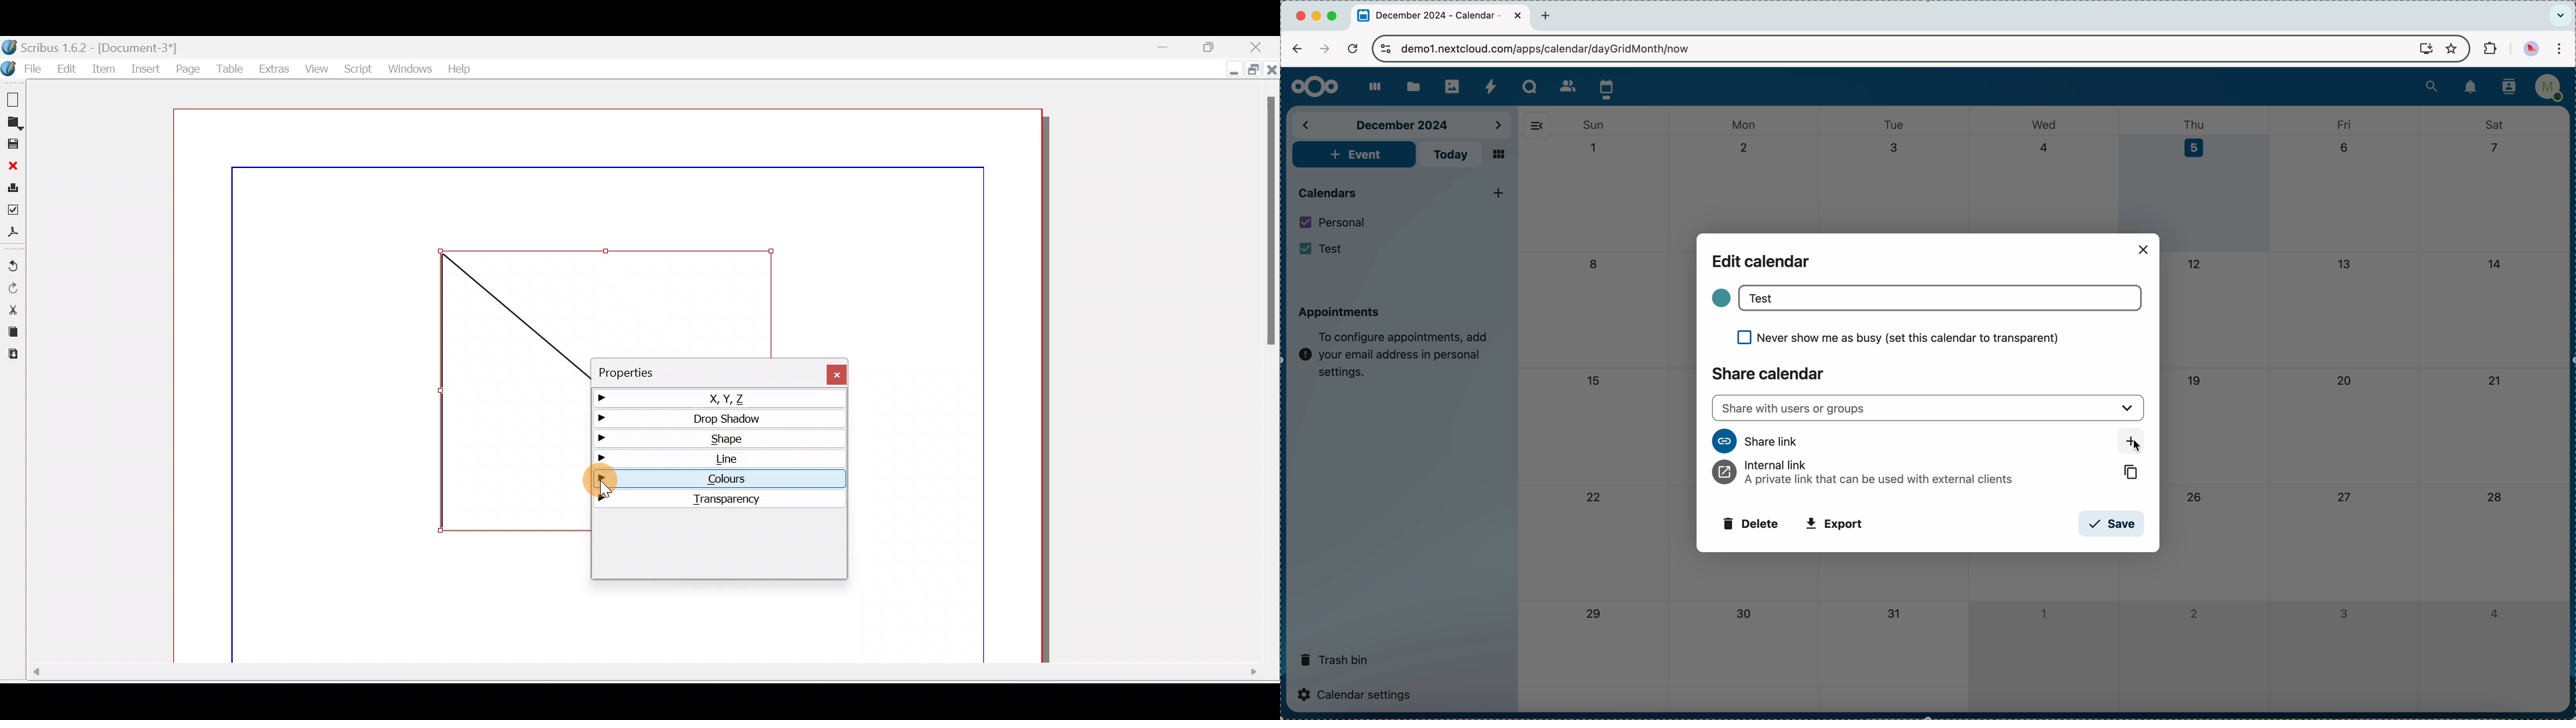 The image size is (2576, 728). Describe the element at coordinates (1564, 85) in the screenshot. I see `contacts` at that location.